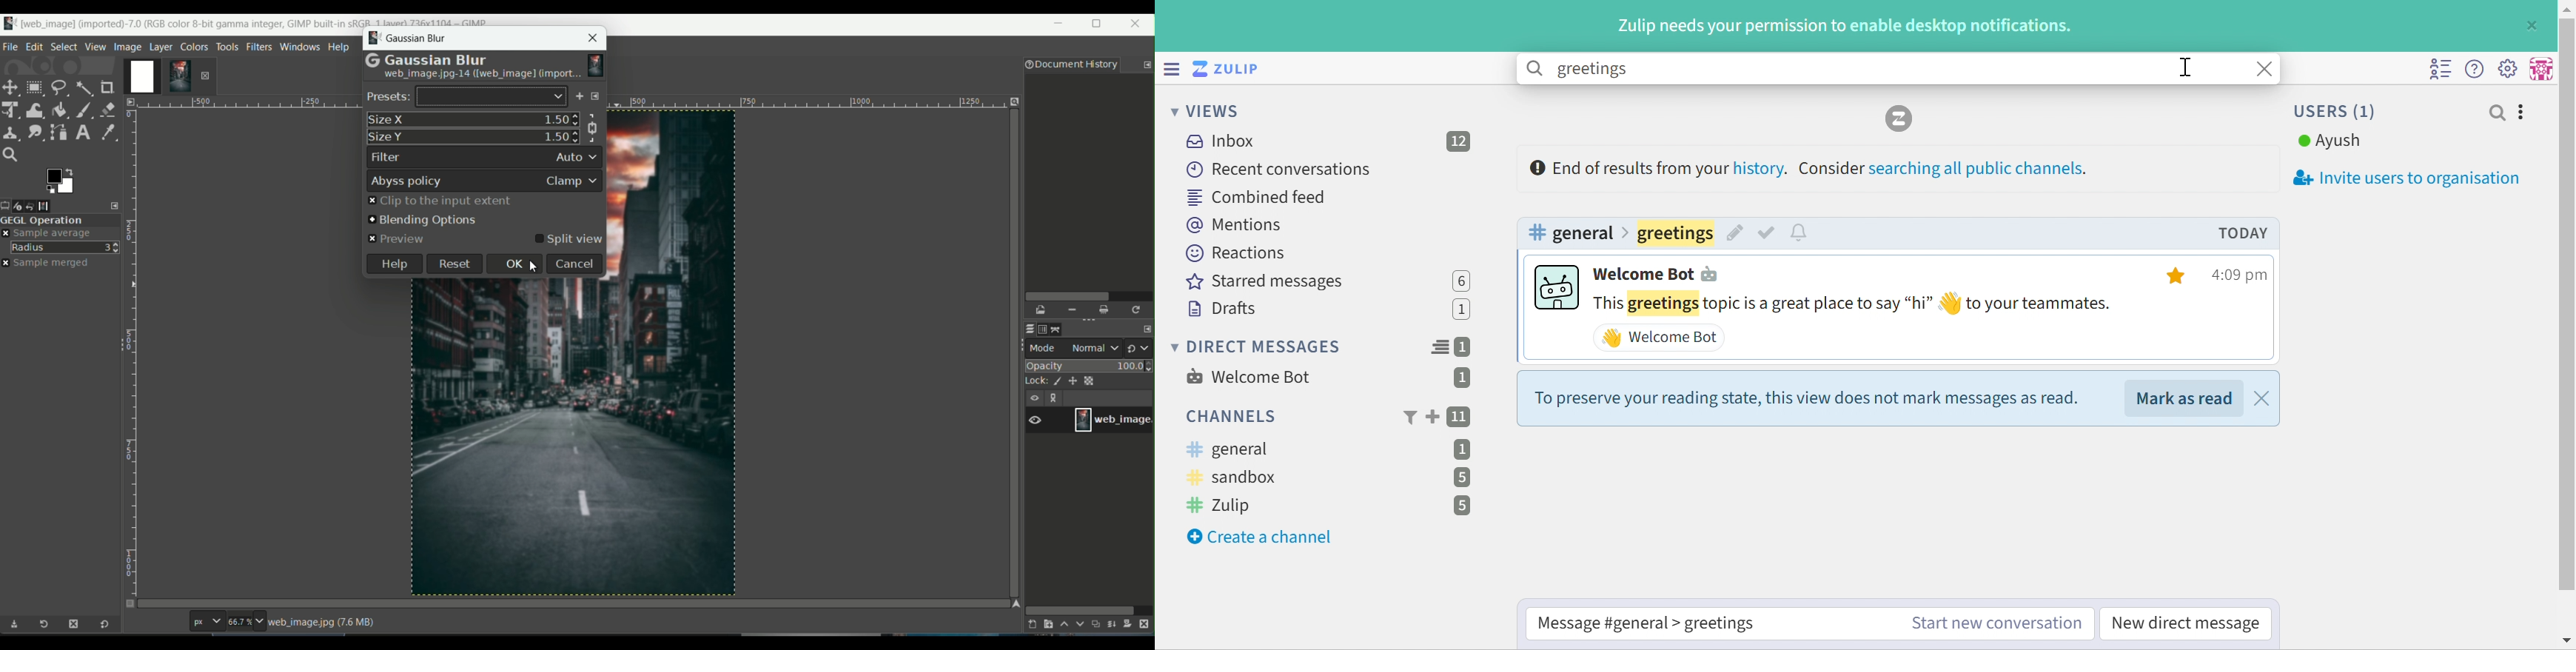  Describe the element at coordinates (1997, 623) in the screenshot. I see `Start new conversation` at that location.